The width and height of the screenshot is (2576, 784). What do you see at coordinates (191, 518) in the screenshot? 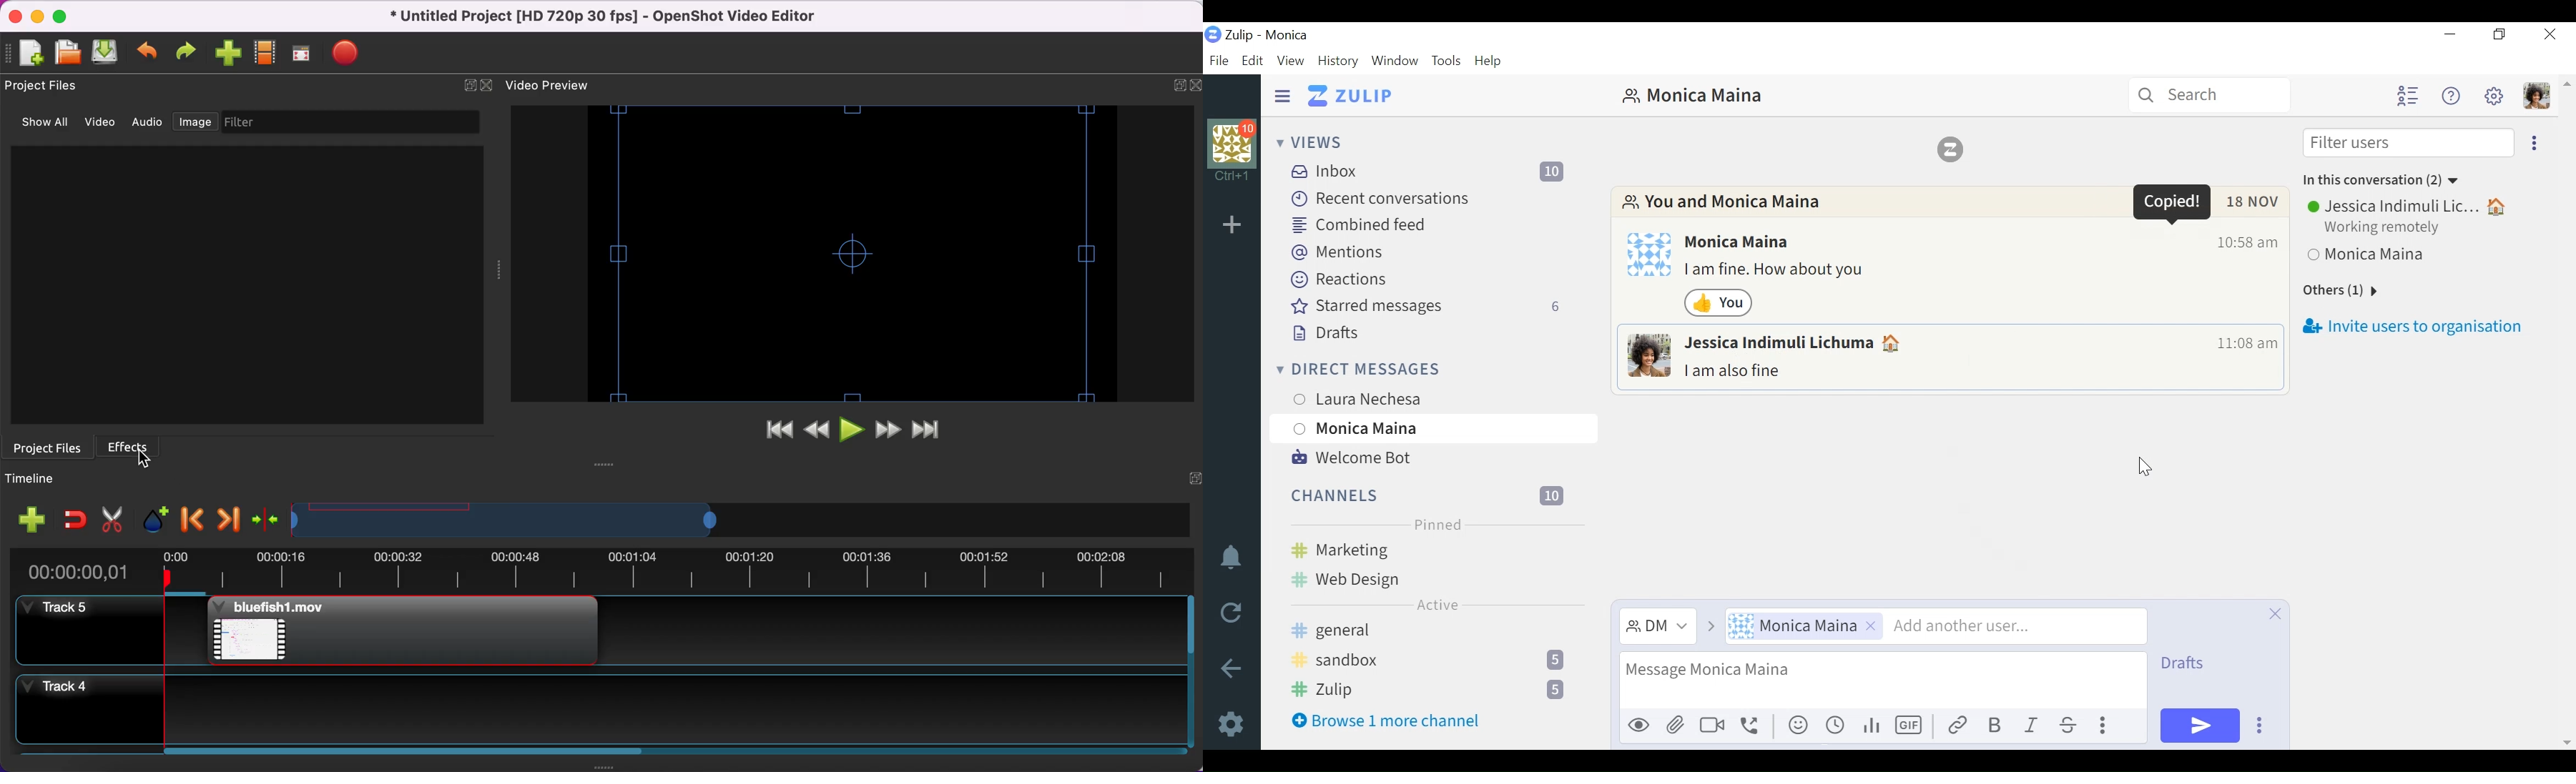
I see `previous marker` at bounding box center [191, 518].